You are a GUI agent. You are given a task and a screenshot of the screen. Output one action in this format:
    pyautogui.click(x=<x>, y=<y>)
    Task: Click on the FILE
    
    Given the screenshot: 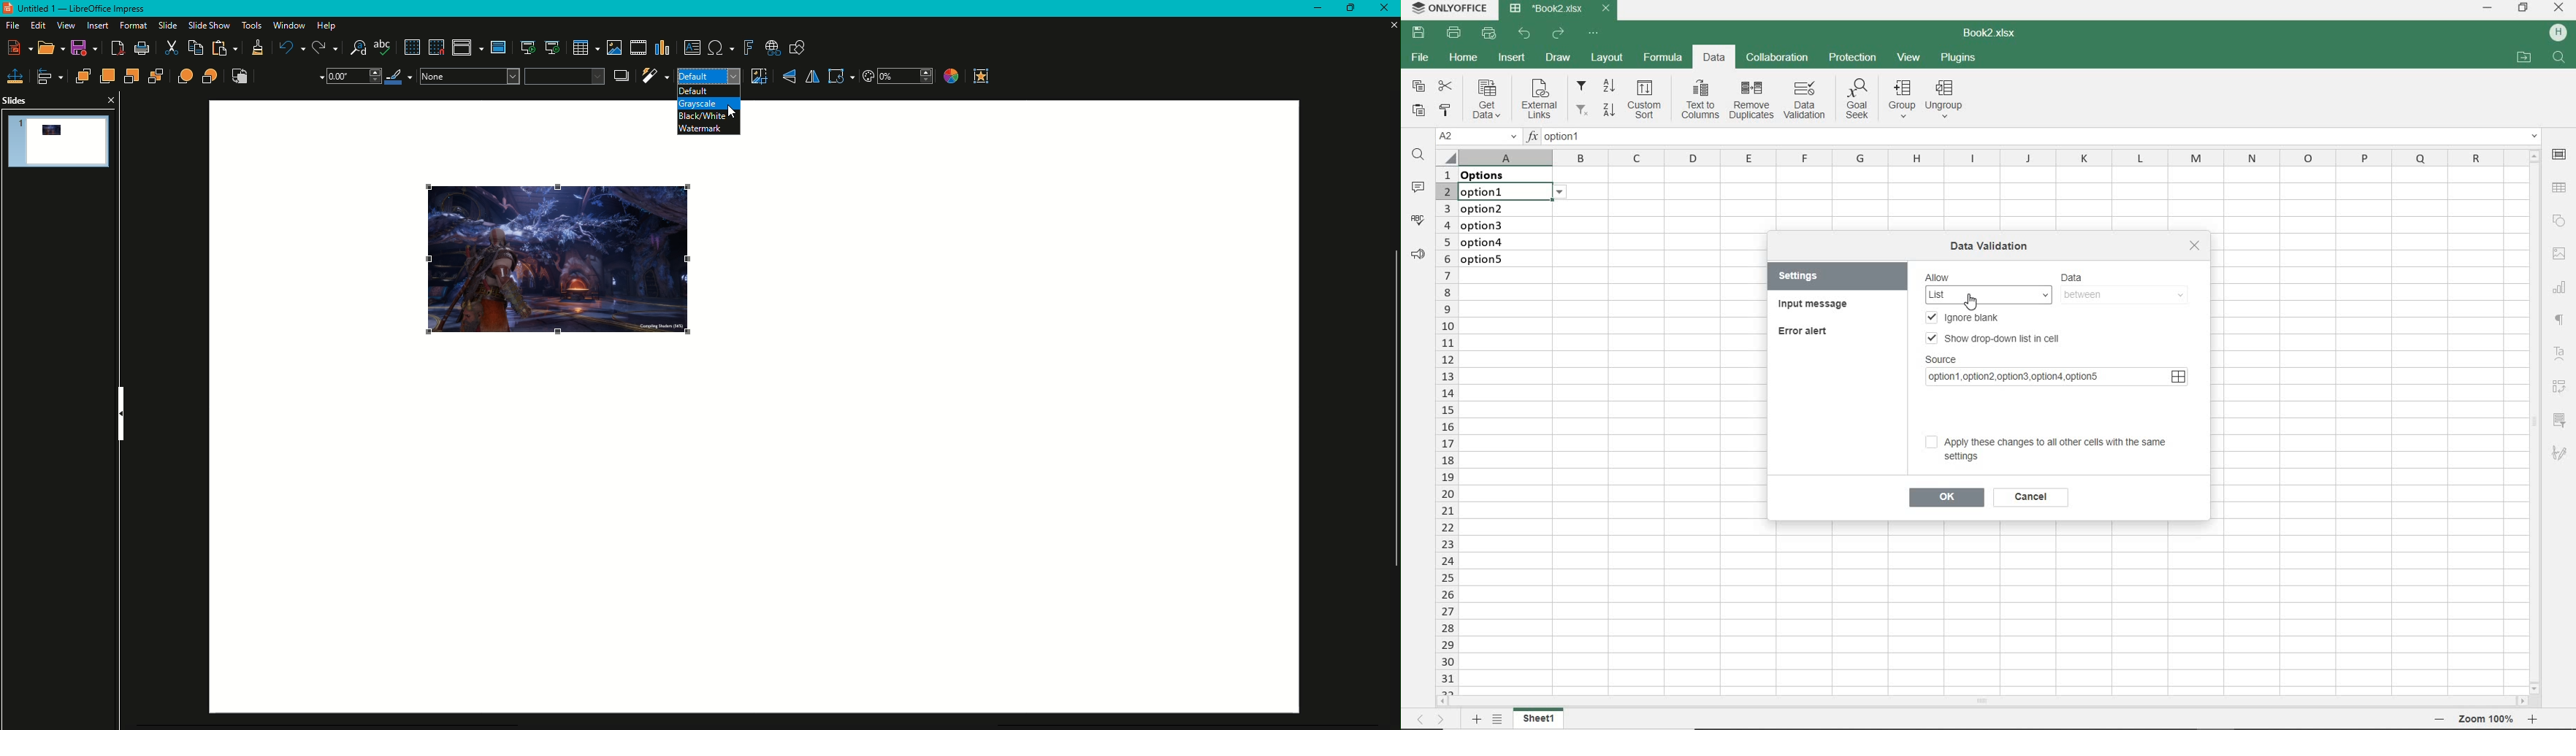 What is the action you would take?
    pyautogui.click(x=1419, y=59)
    